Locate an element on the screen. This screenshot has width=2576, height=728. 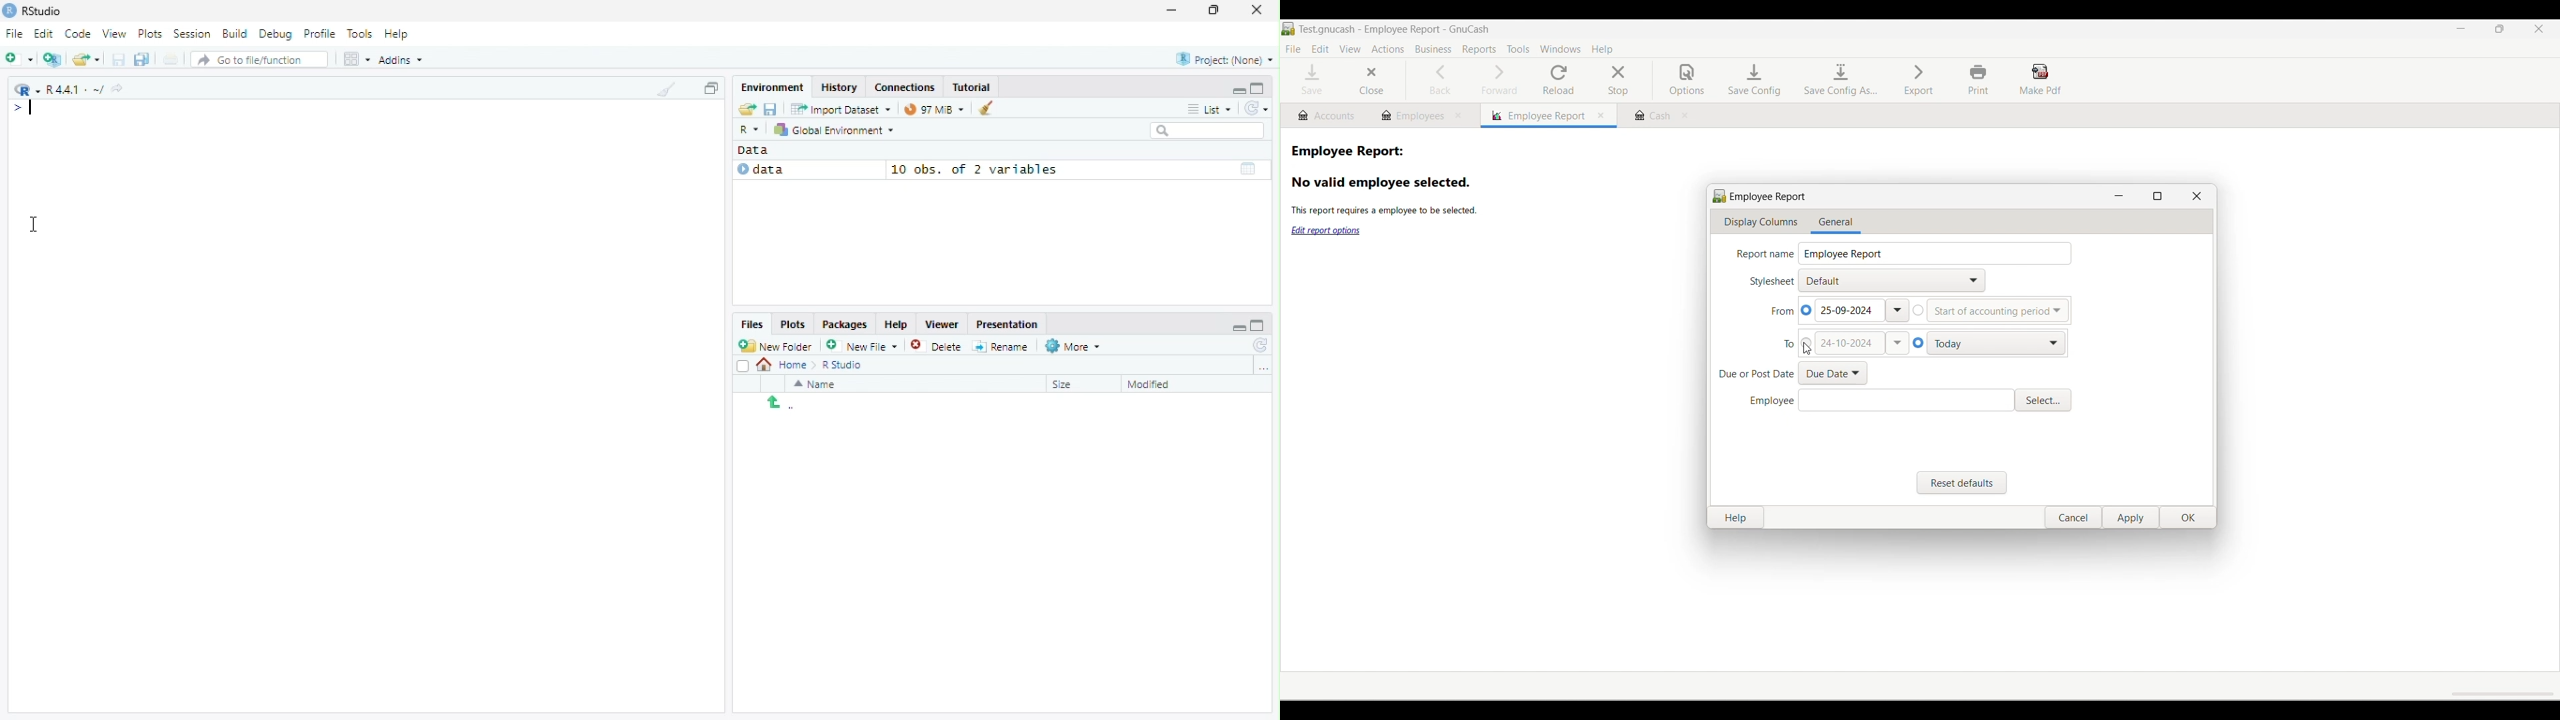
Viewer is located at coordinates (941, 324).